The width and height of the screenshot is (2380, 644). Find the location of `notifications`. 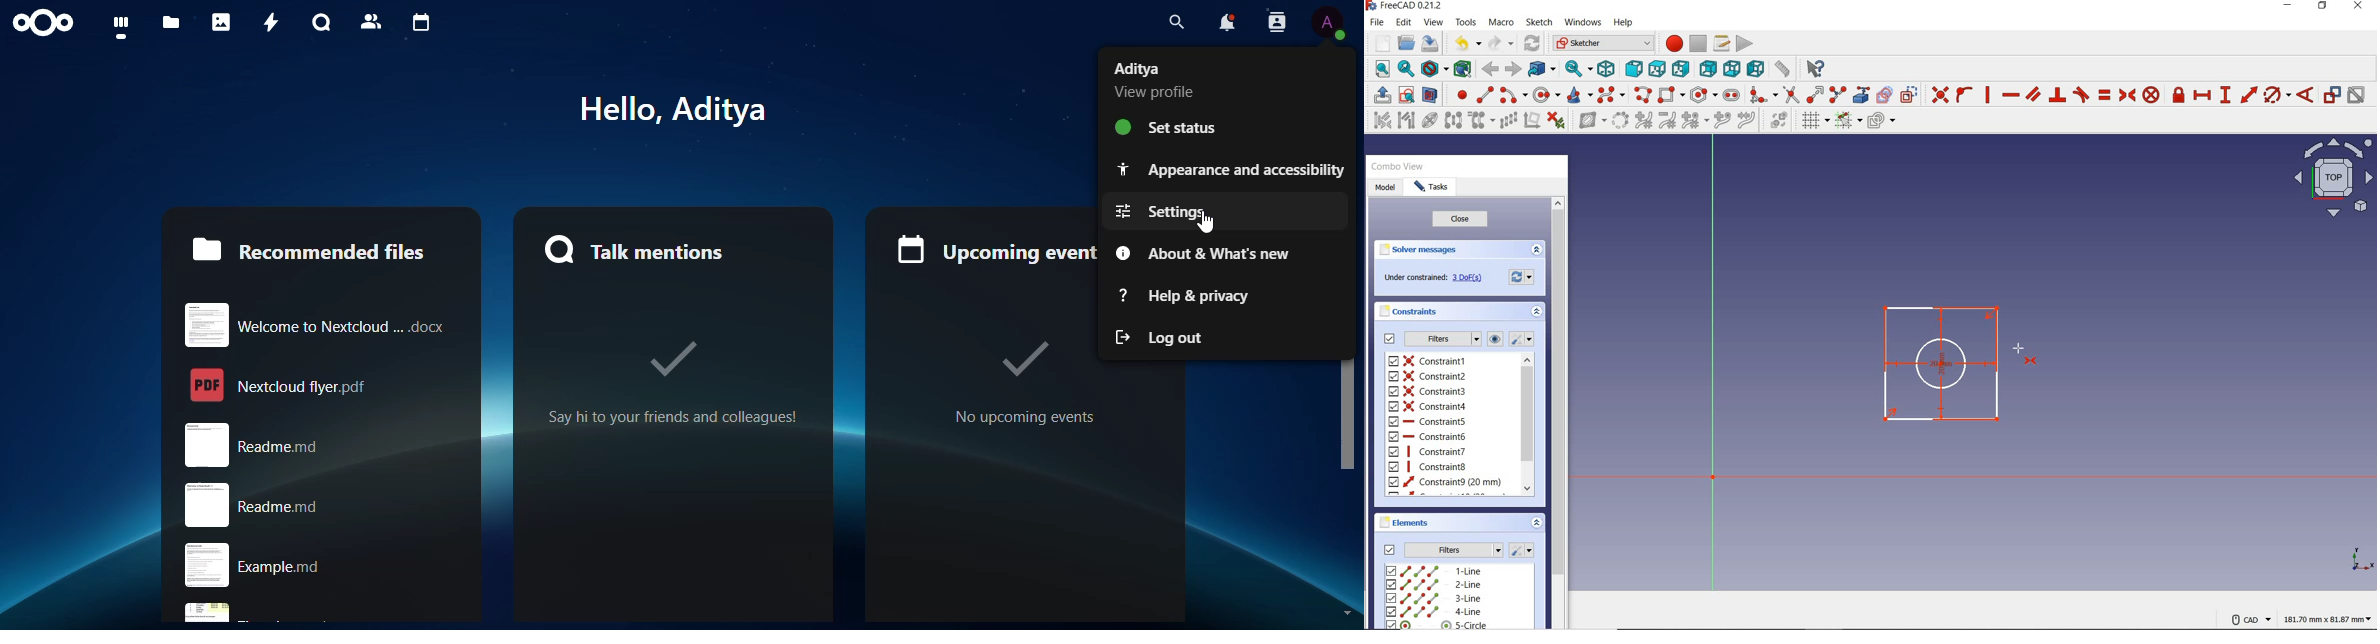

notifications is located at coordinates (1222, 23).